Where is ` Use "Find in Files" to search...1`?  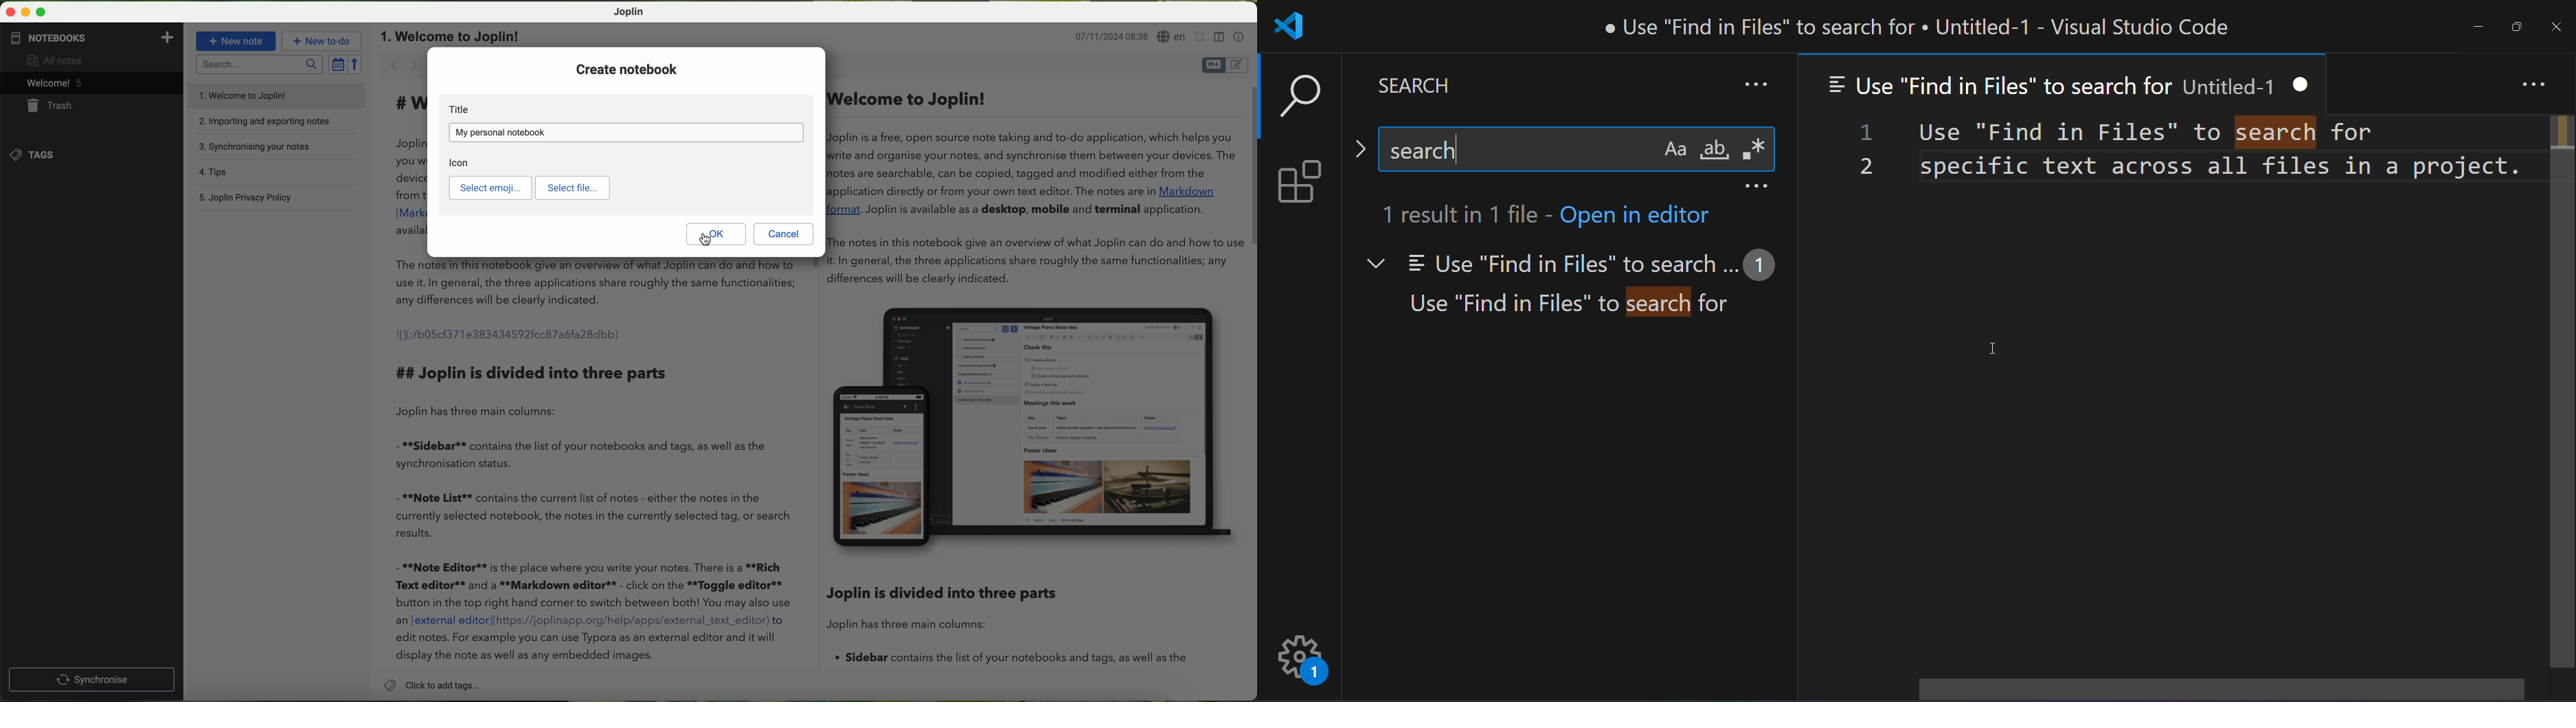
 Use "Find in Files" to search...1 is located at coordinates (1596, 261).